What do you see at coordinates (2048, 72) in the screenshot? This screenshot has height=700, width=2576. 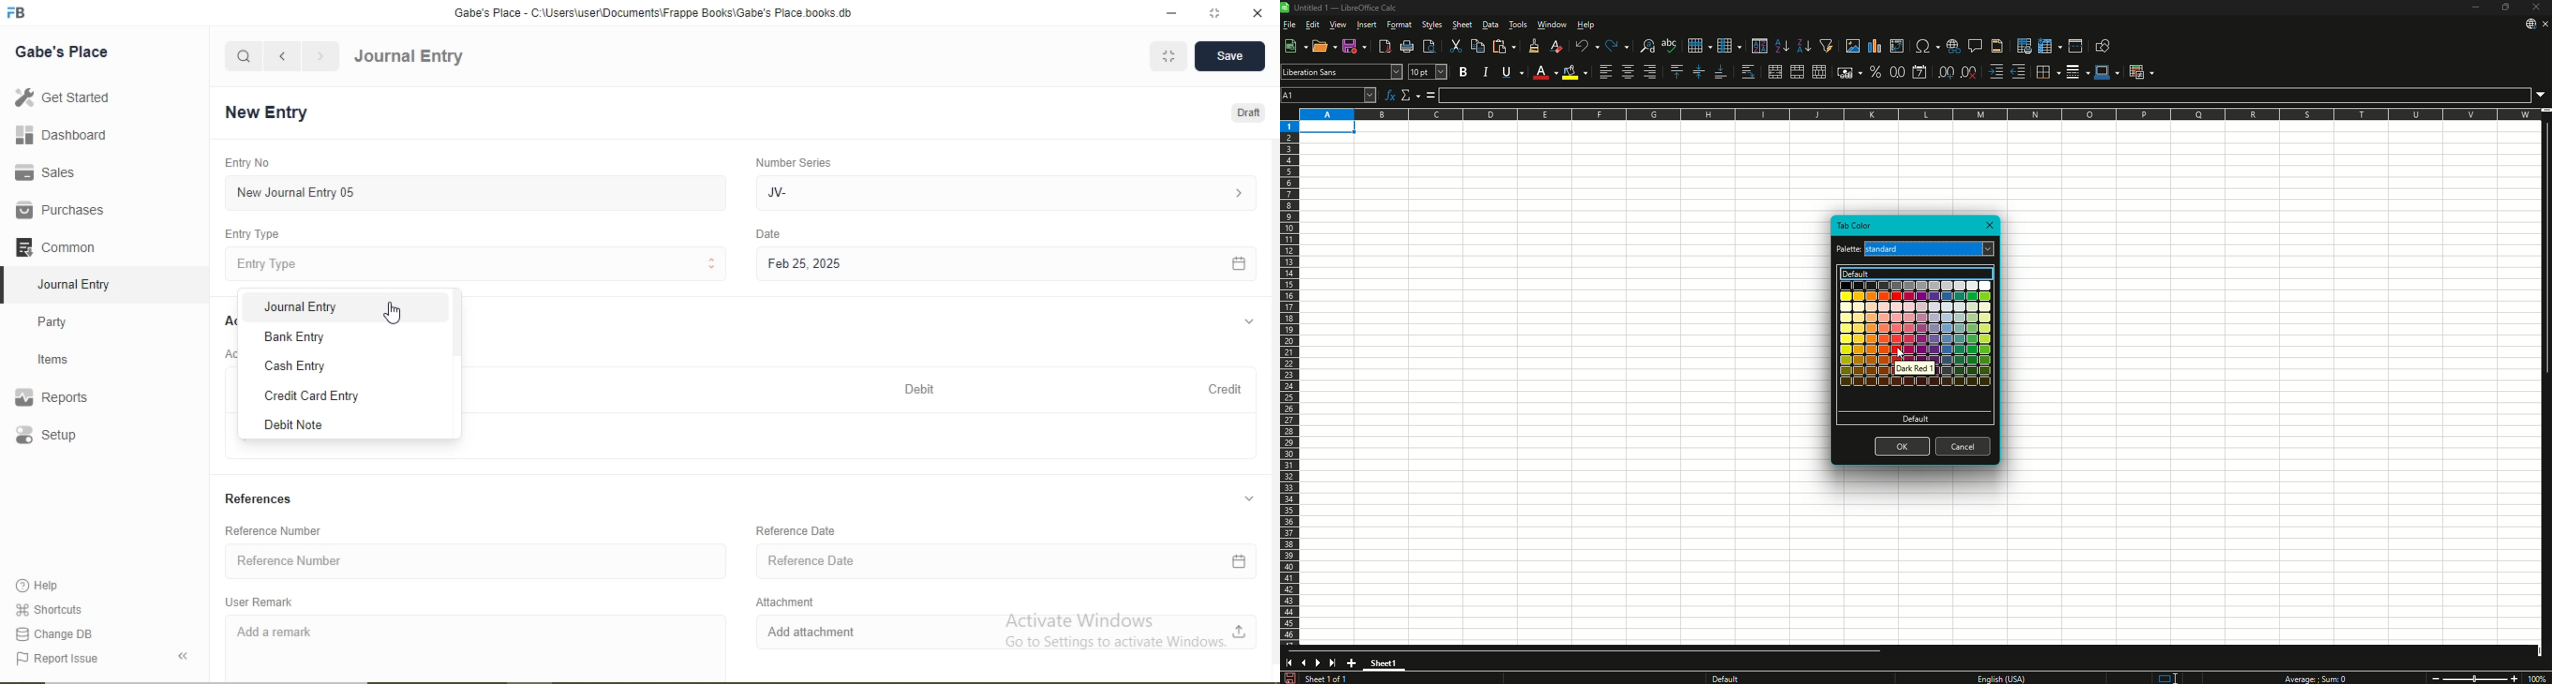 I see `Borders` at bounding box center [2048, 72].